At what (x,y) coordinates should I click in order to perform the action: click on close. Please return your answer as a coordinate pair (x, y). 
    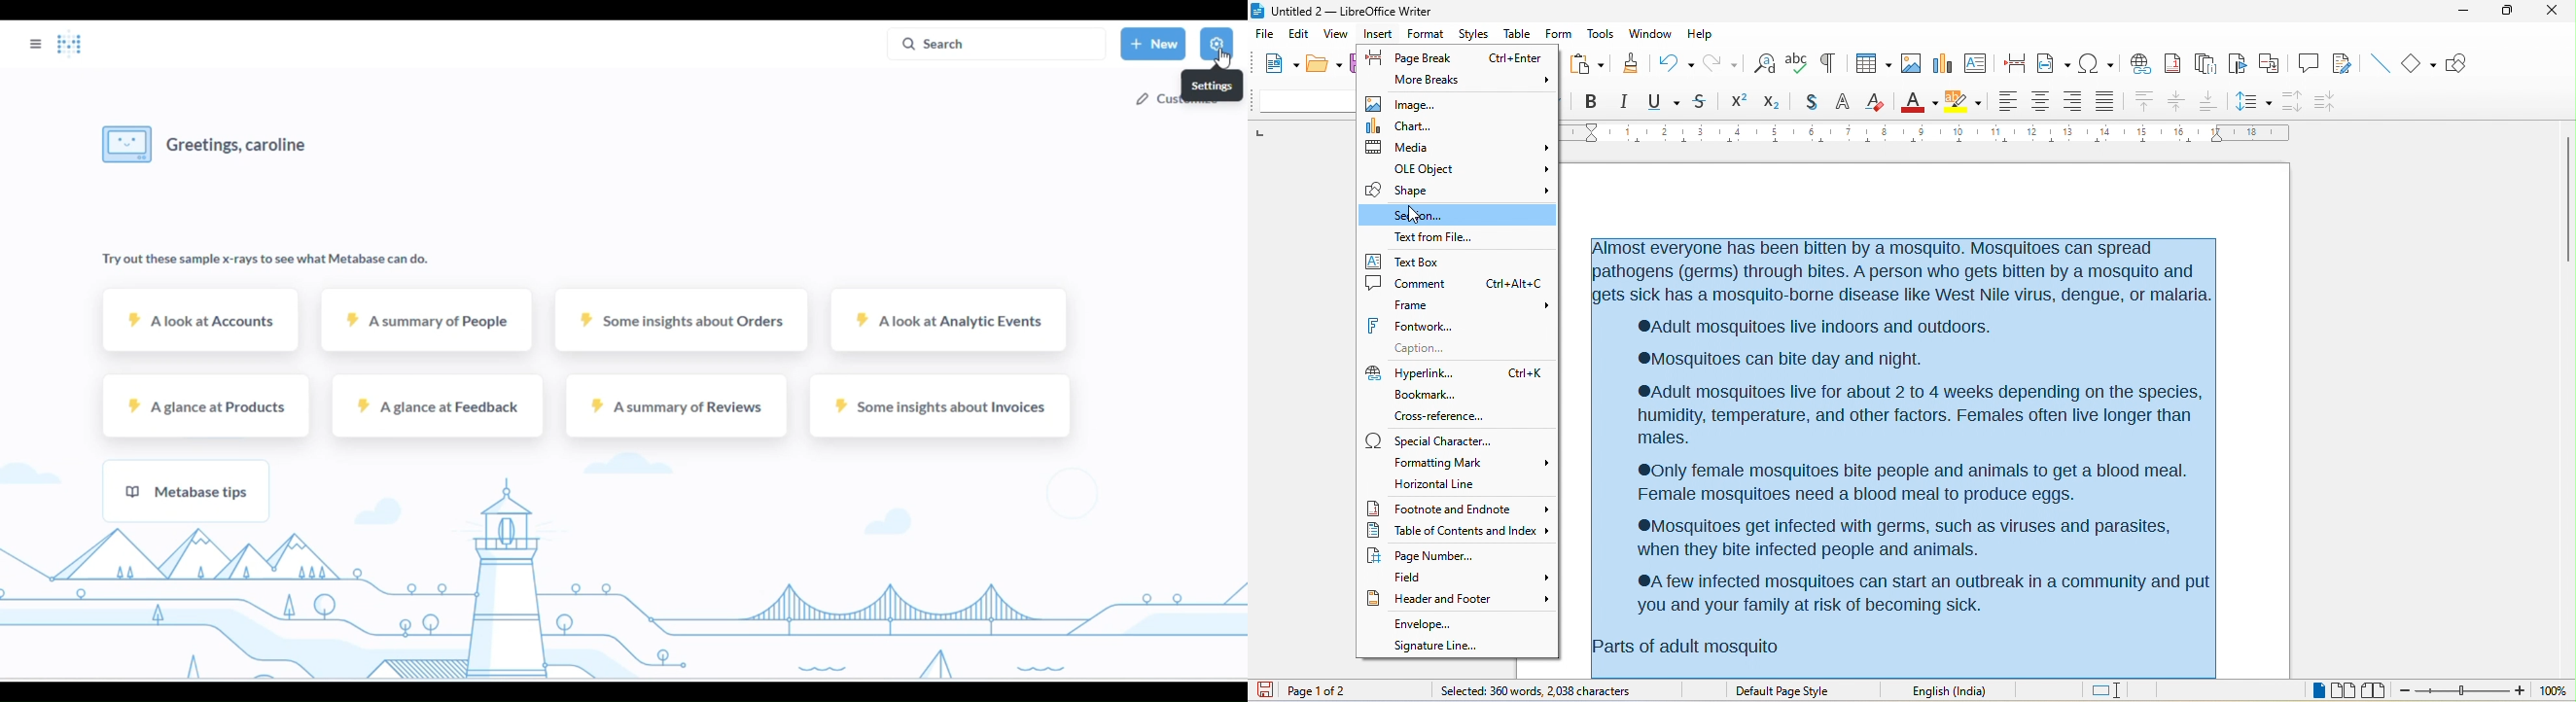
    Looking at the image, I should click on (2551, 12).